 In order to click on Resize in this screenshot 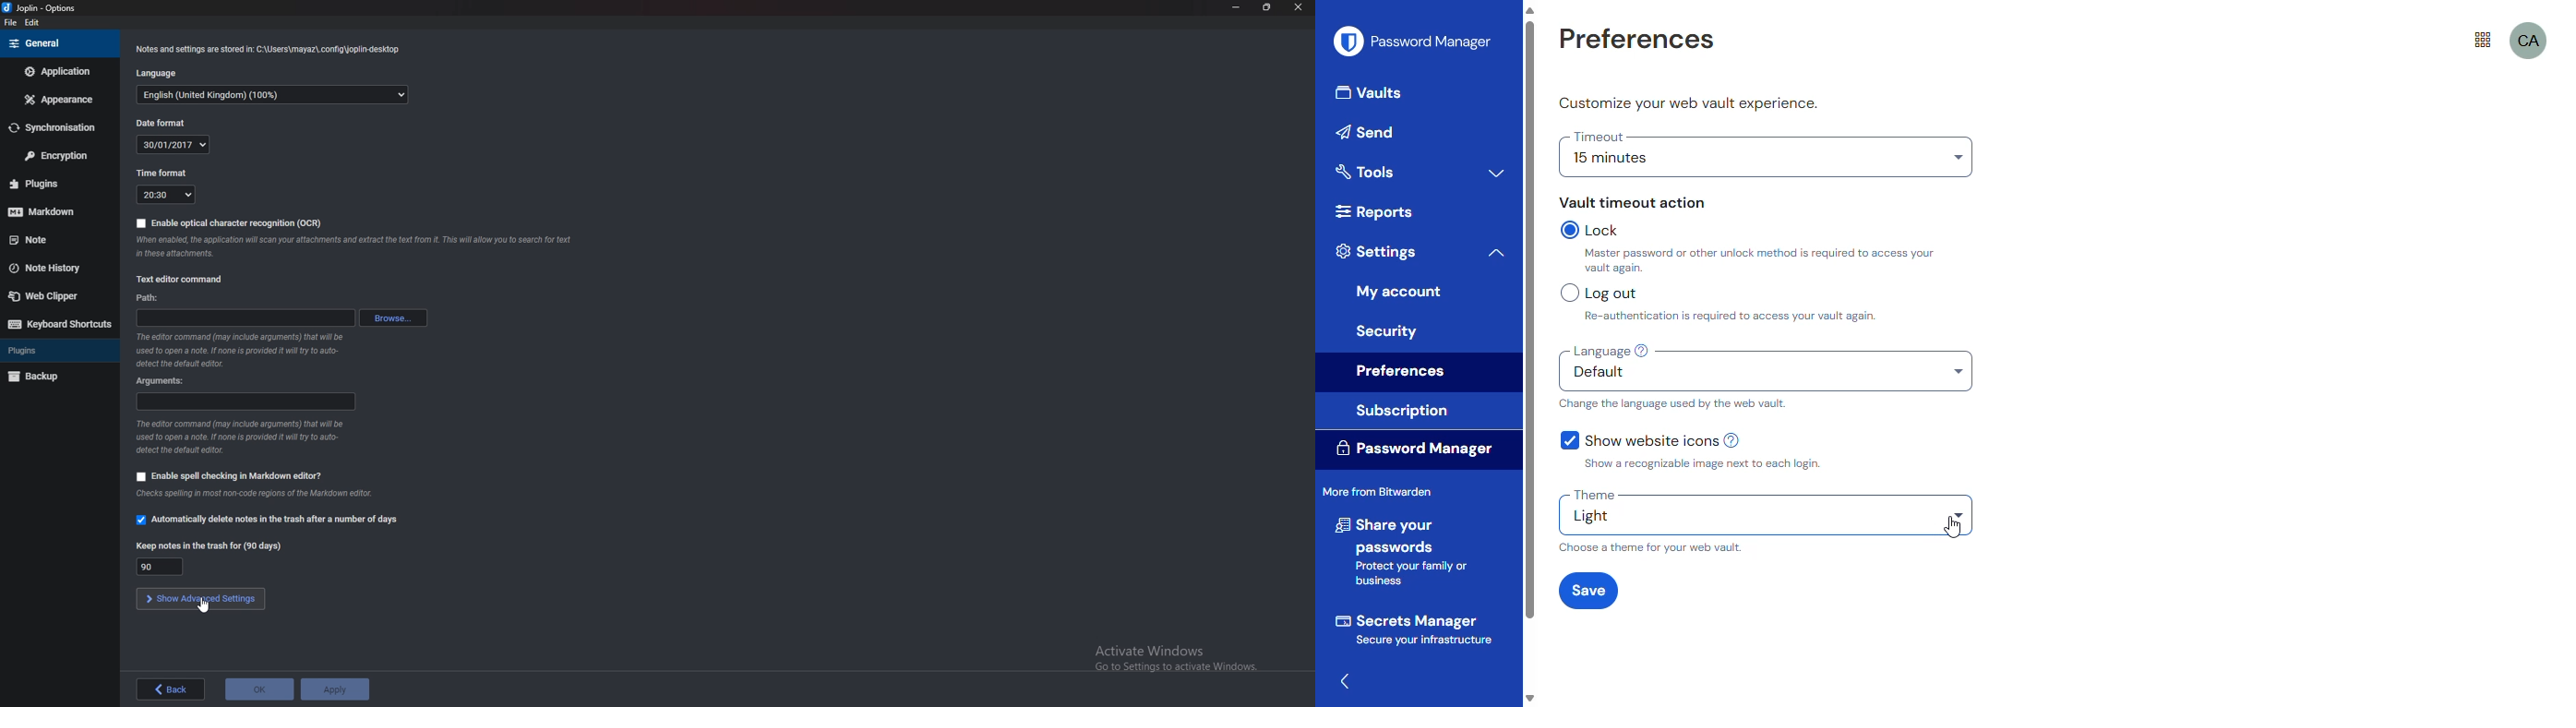, I will do `click(1267, 7)`.